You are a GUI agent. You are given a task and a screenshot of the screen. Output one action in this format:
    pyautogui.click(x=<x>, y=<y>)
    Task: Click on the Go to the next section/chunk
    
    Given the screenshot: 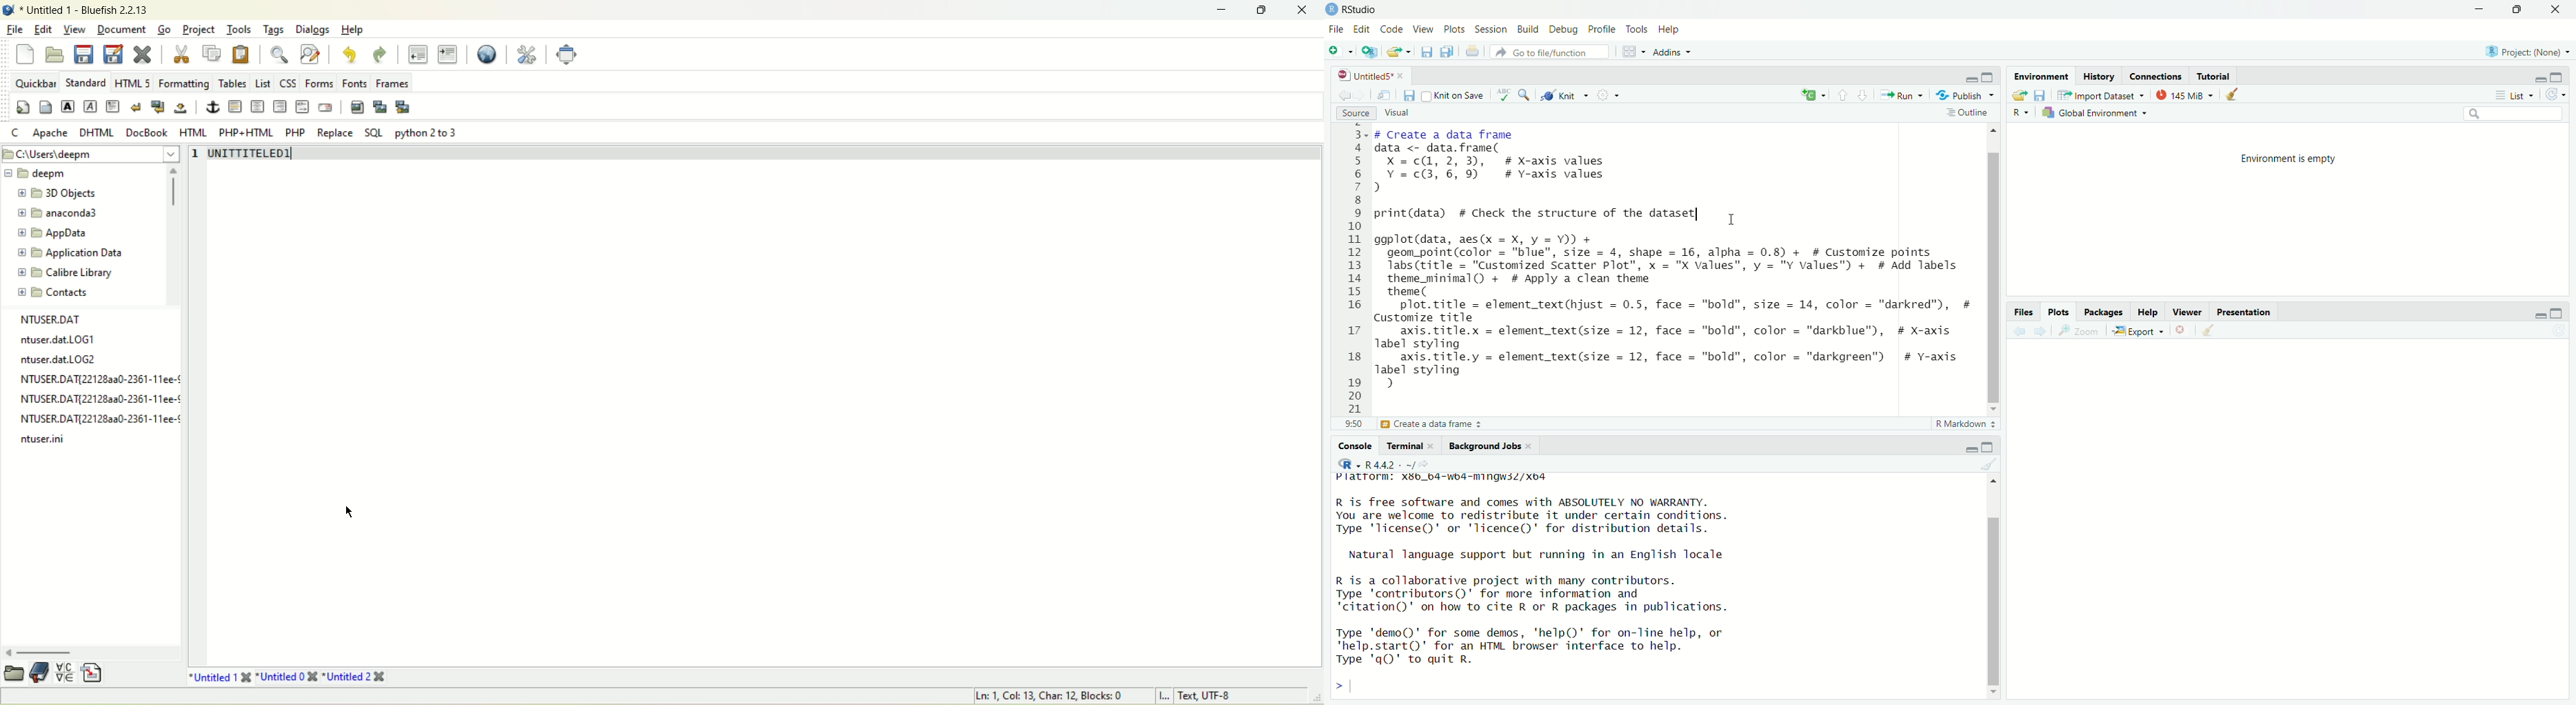 What is the action you would take?
    pyautogui.click(x=1863, y=95)
    